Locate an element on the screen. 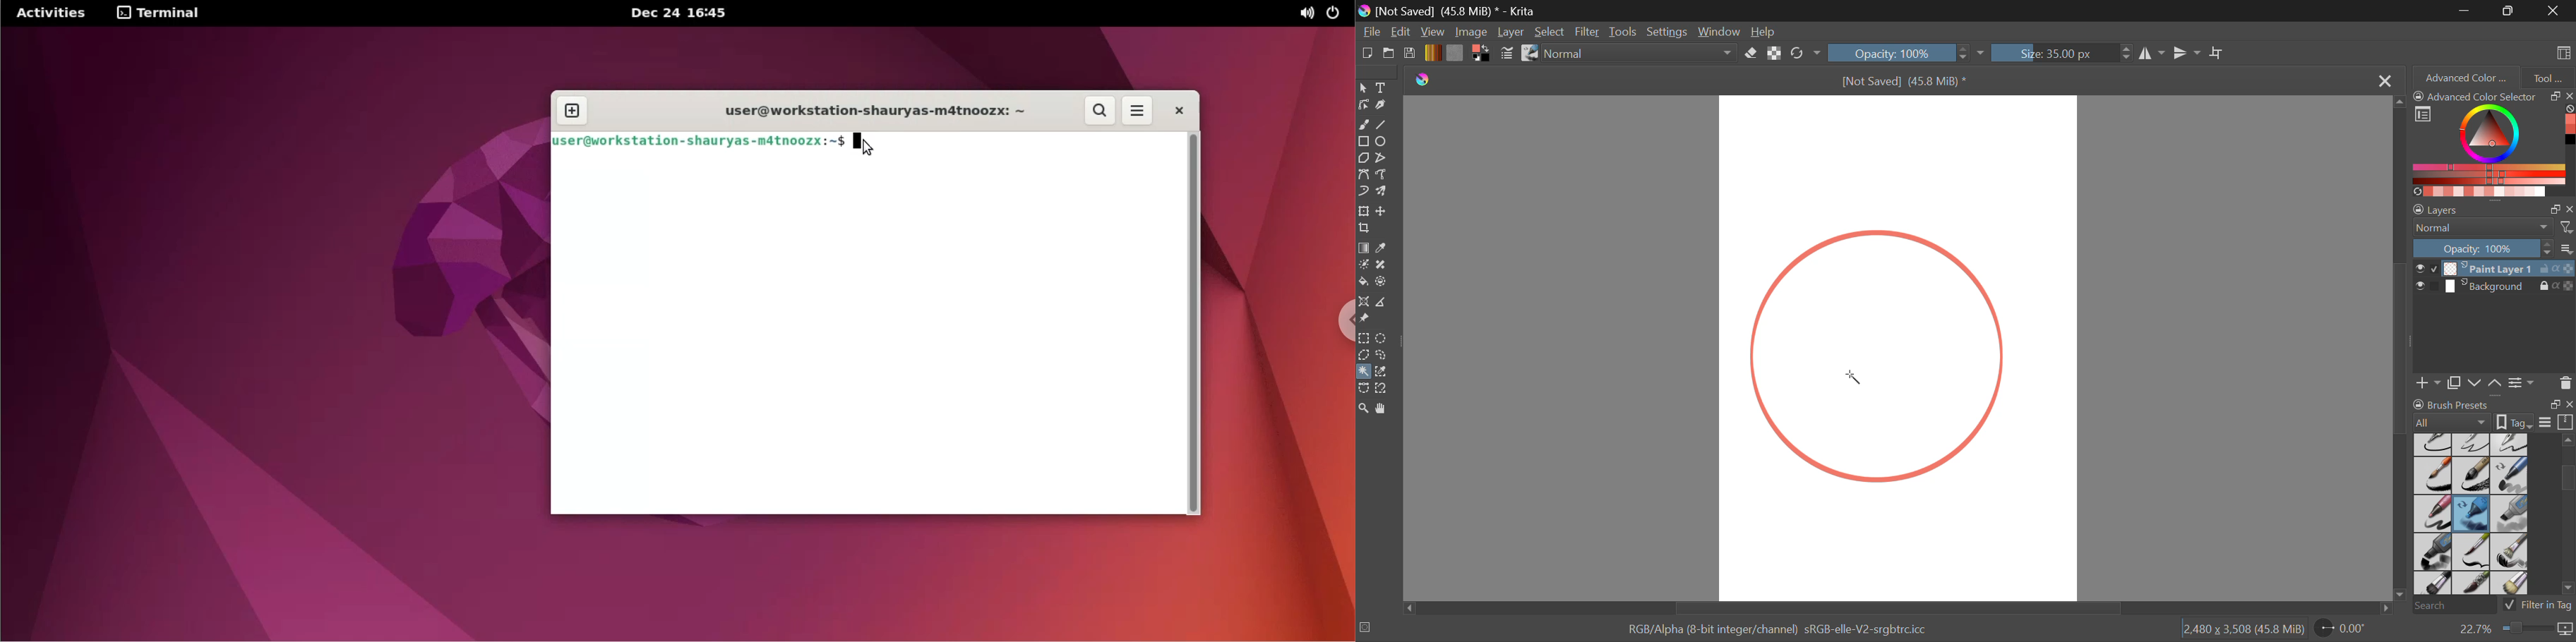  Filter is located at coordinates (1589, 32).